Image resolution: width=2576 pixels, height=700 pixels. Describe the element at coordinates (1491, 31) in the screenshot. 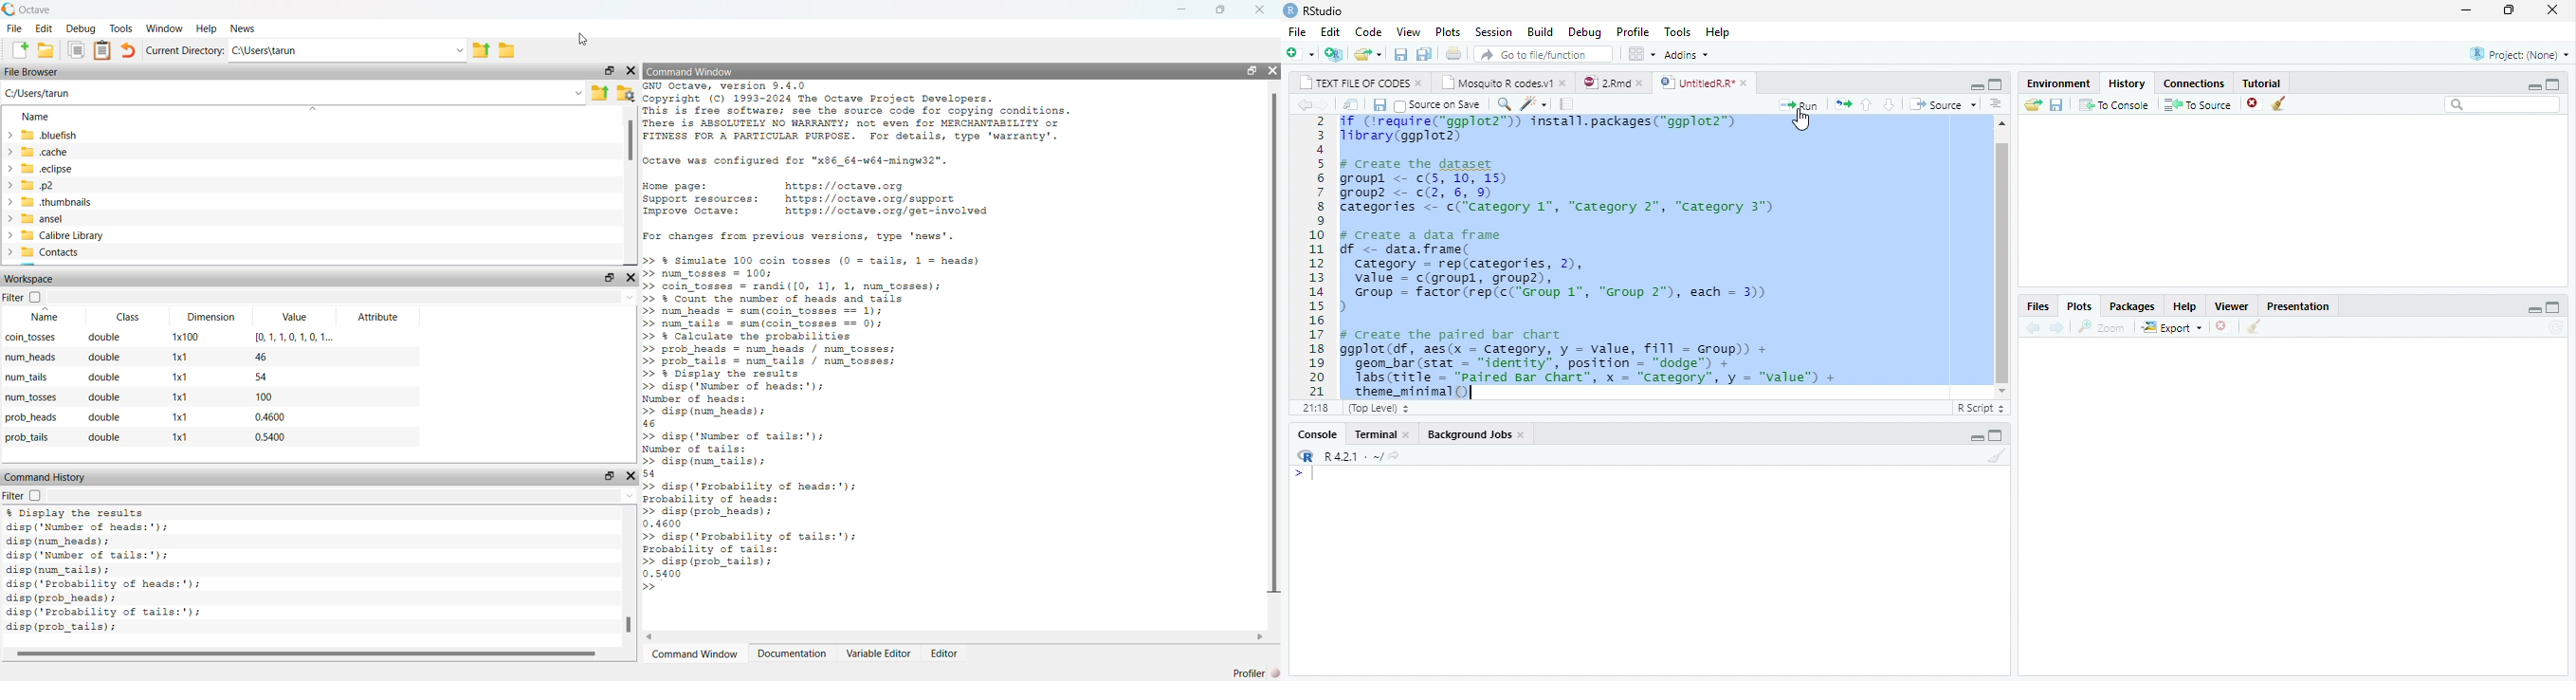

I see `session` at that location.